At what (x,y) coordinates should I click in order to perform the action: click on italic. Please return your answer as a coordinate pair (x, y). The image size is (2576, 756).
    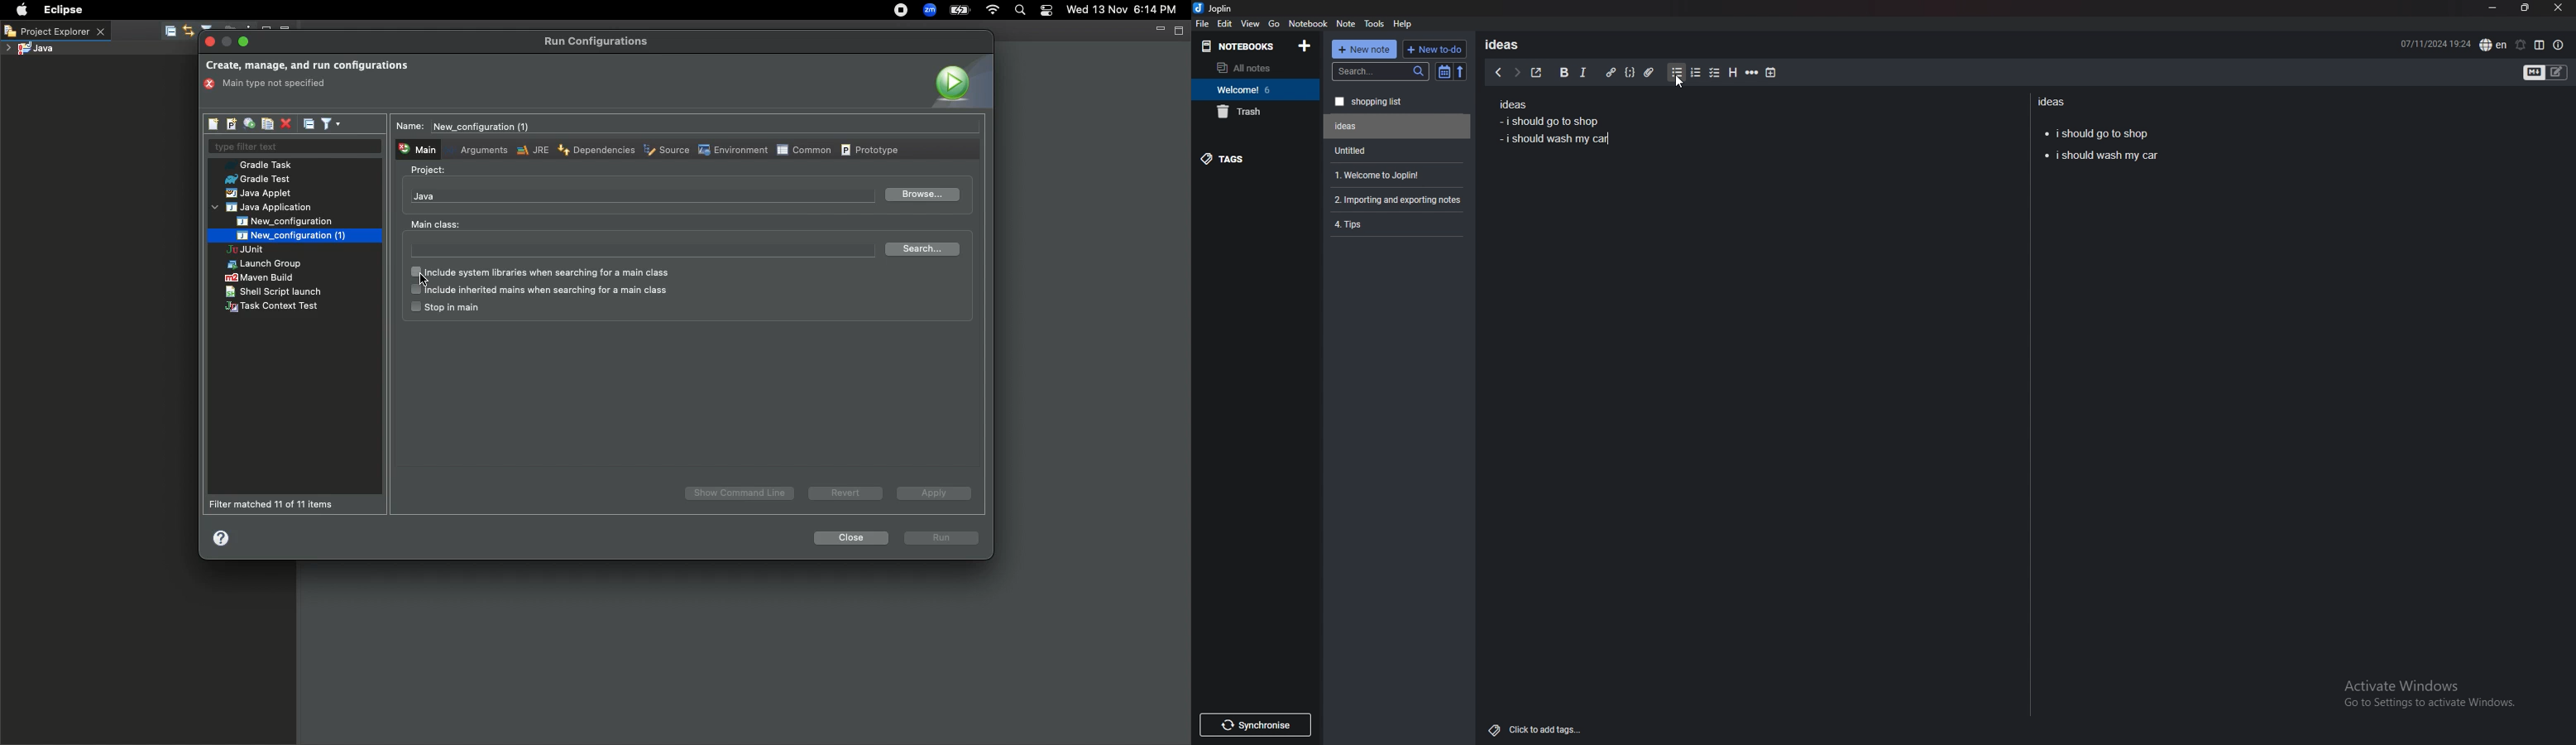
    Looking at the image, I should click on (1582, 73).